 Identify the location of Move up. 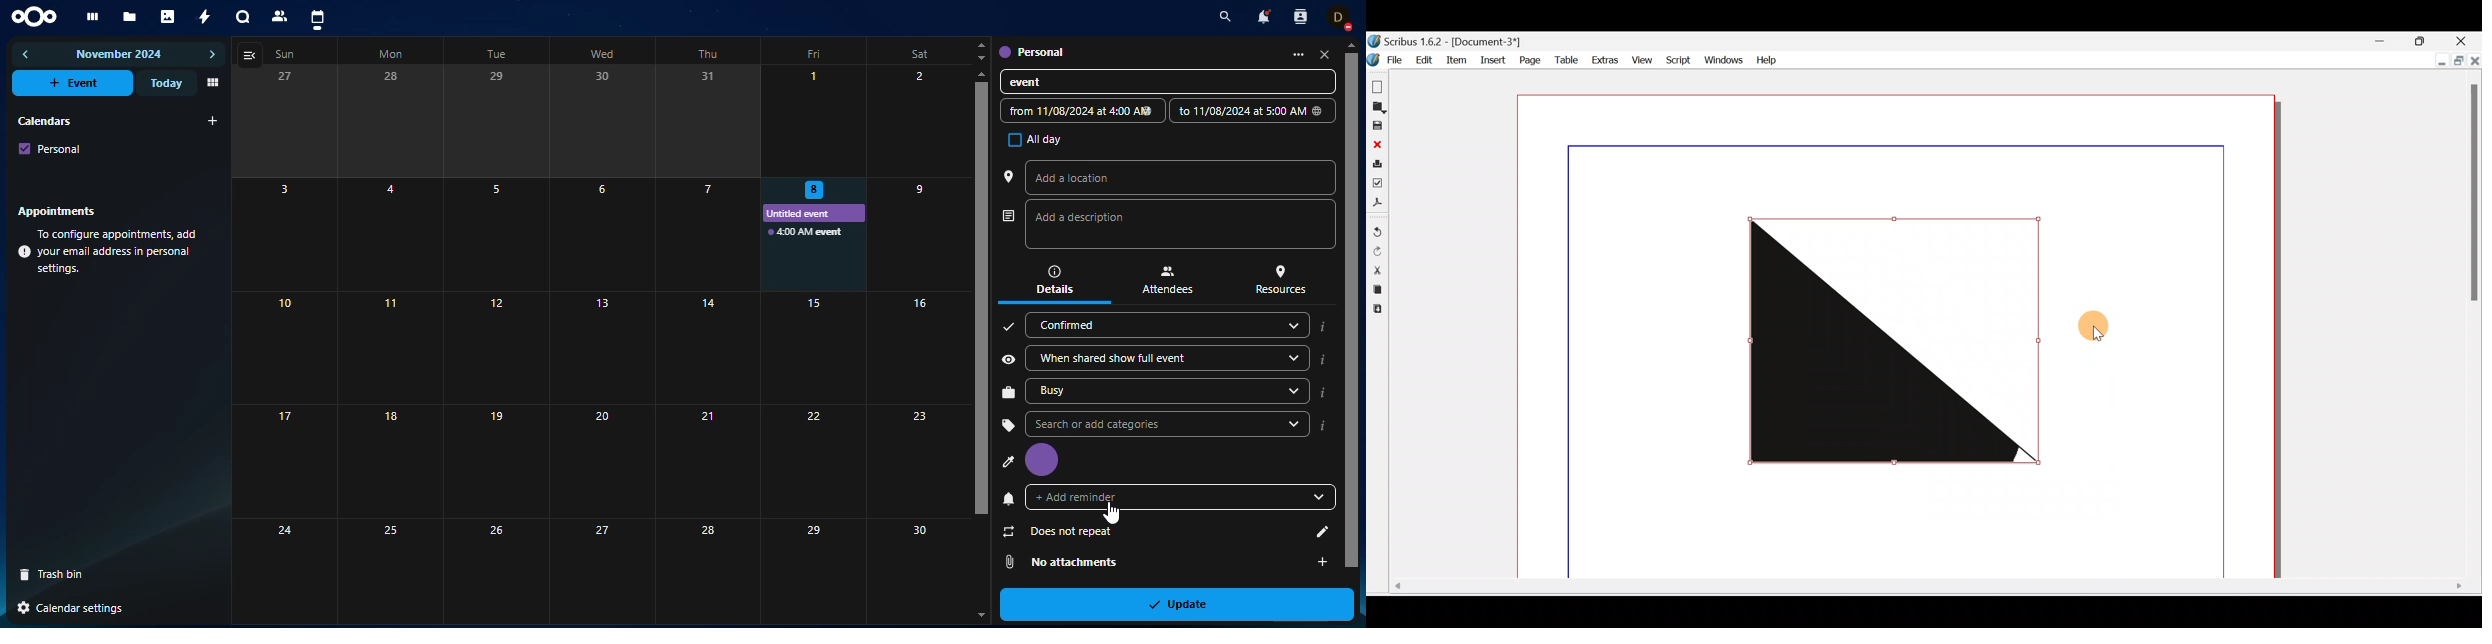
(1352, 44).